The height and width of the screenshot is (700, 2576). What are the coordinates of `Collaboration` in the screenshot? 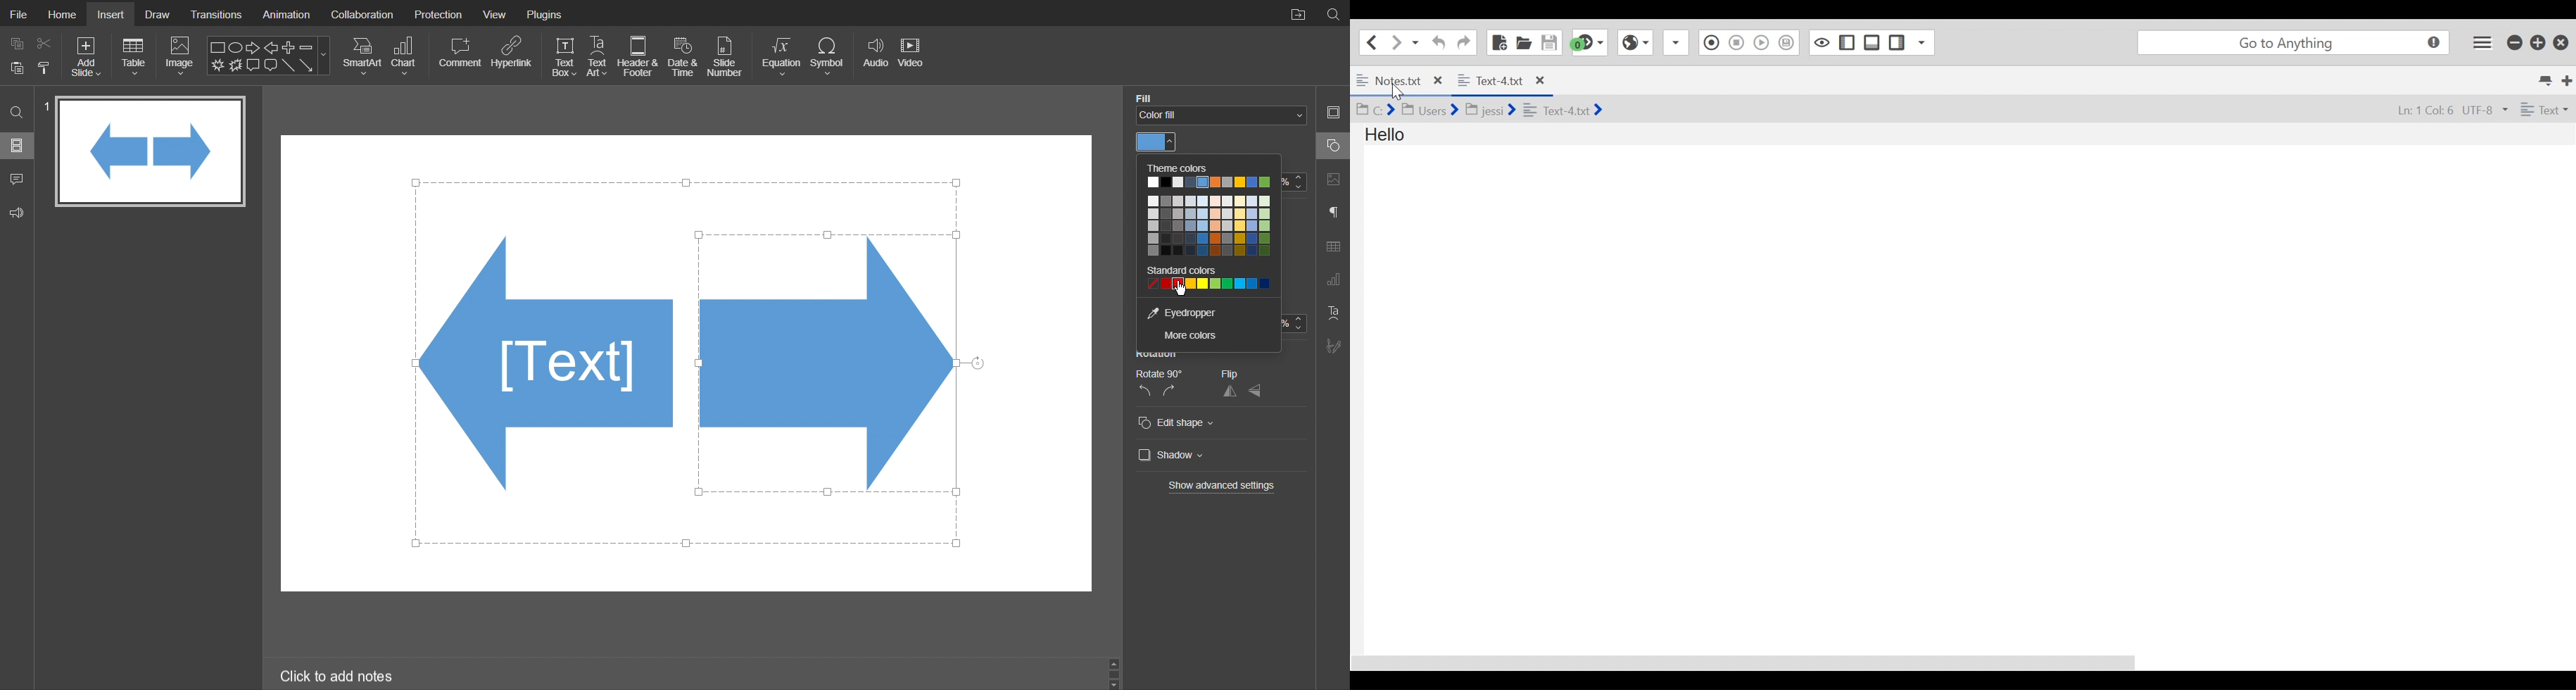 It's located at (362, 13).